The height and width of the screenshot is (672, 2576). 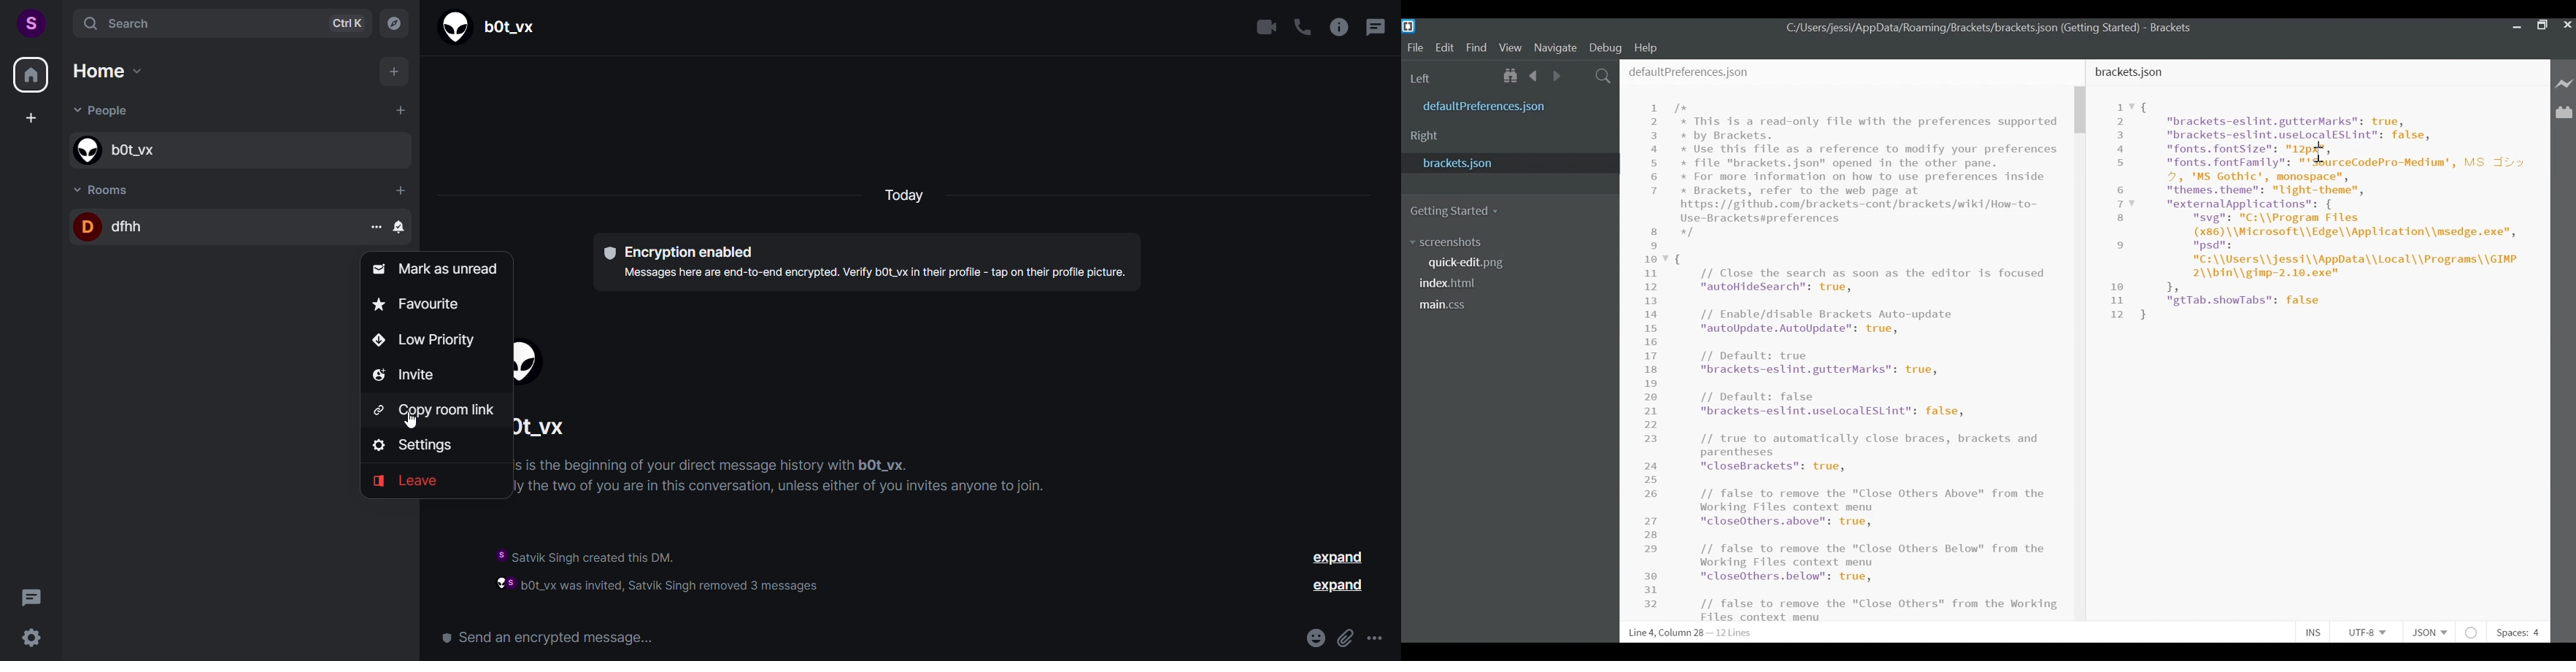 I want to click on Show in File Tree, so click(x=1513, y=77).